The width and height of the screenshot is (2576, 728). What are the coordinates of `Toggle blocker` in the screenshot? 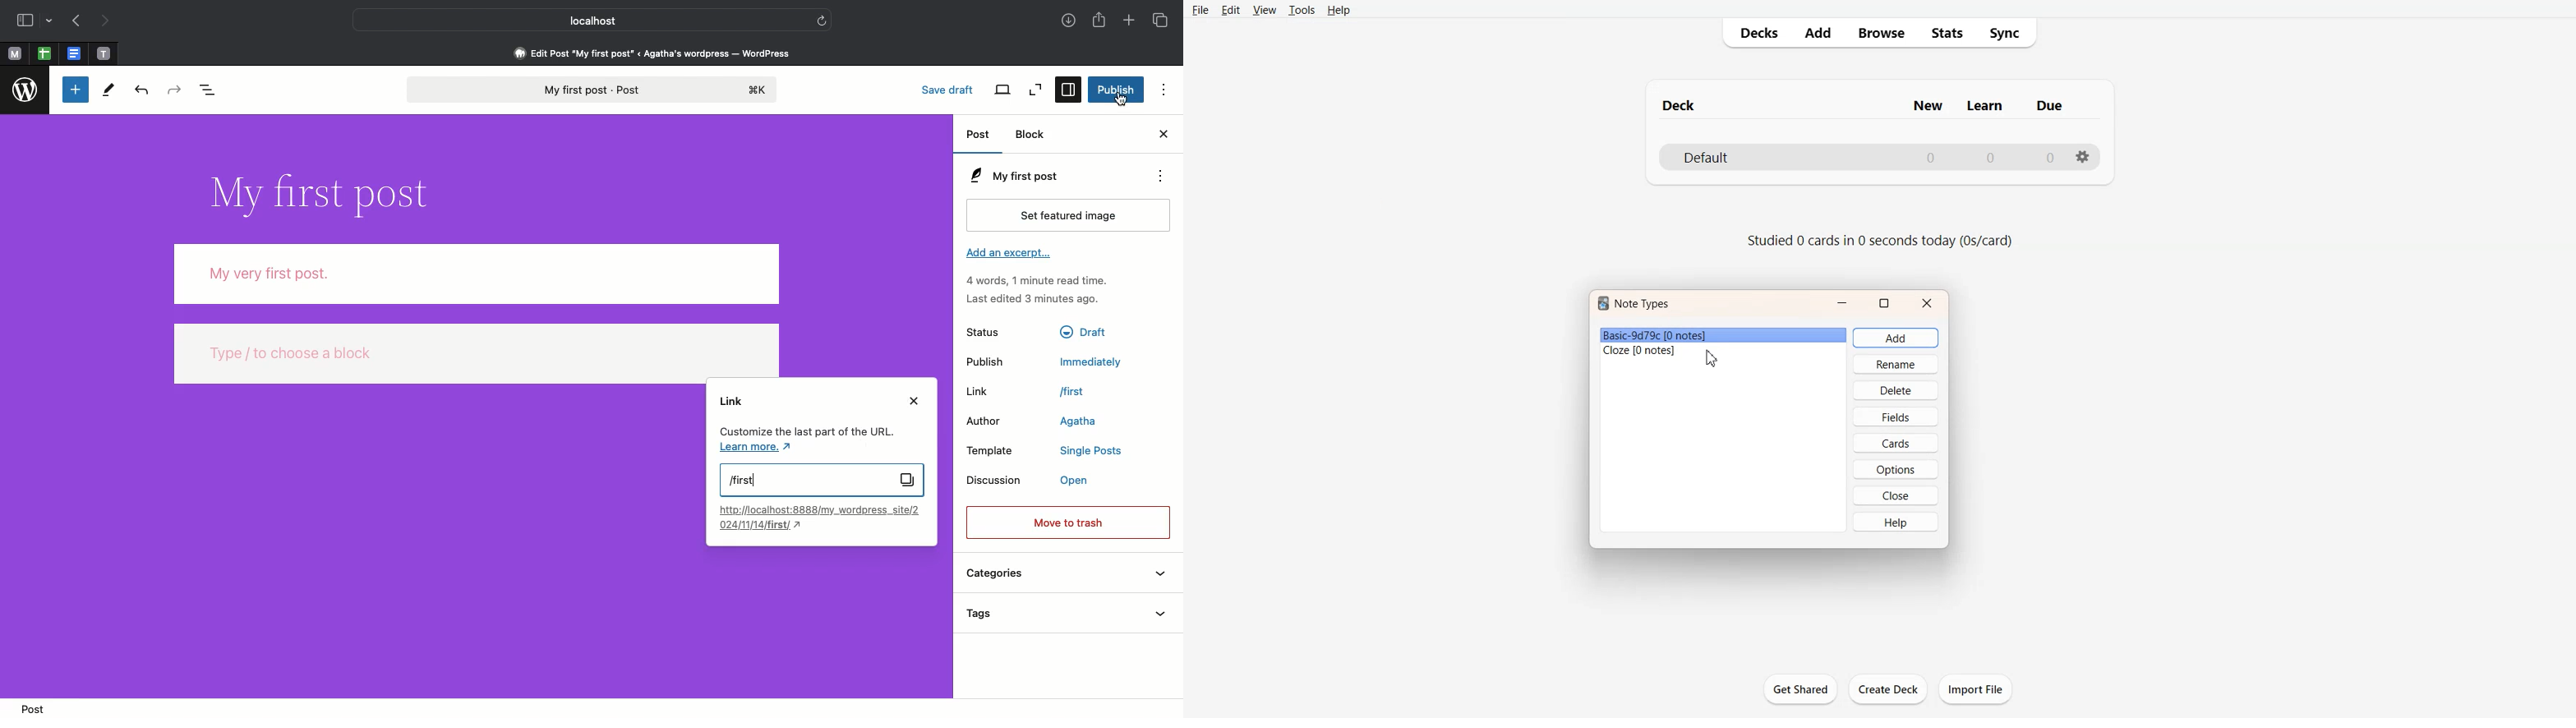 It's located at (76, 89).